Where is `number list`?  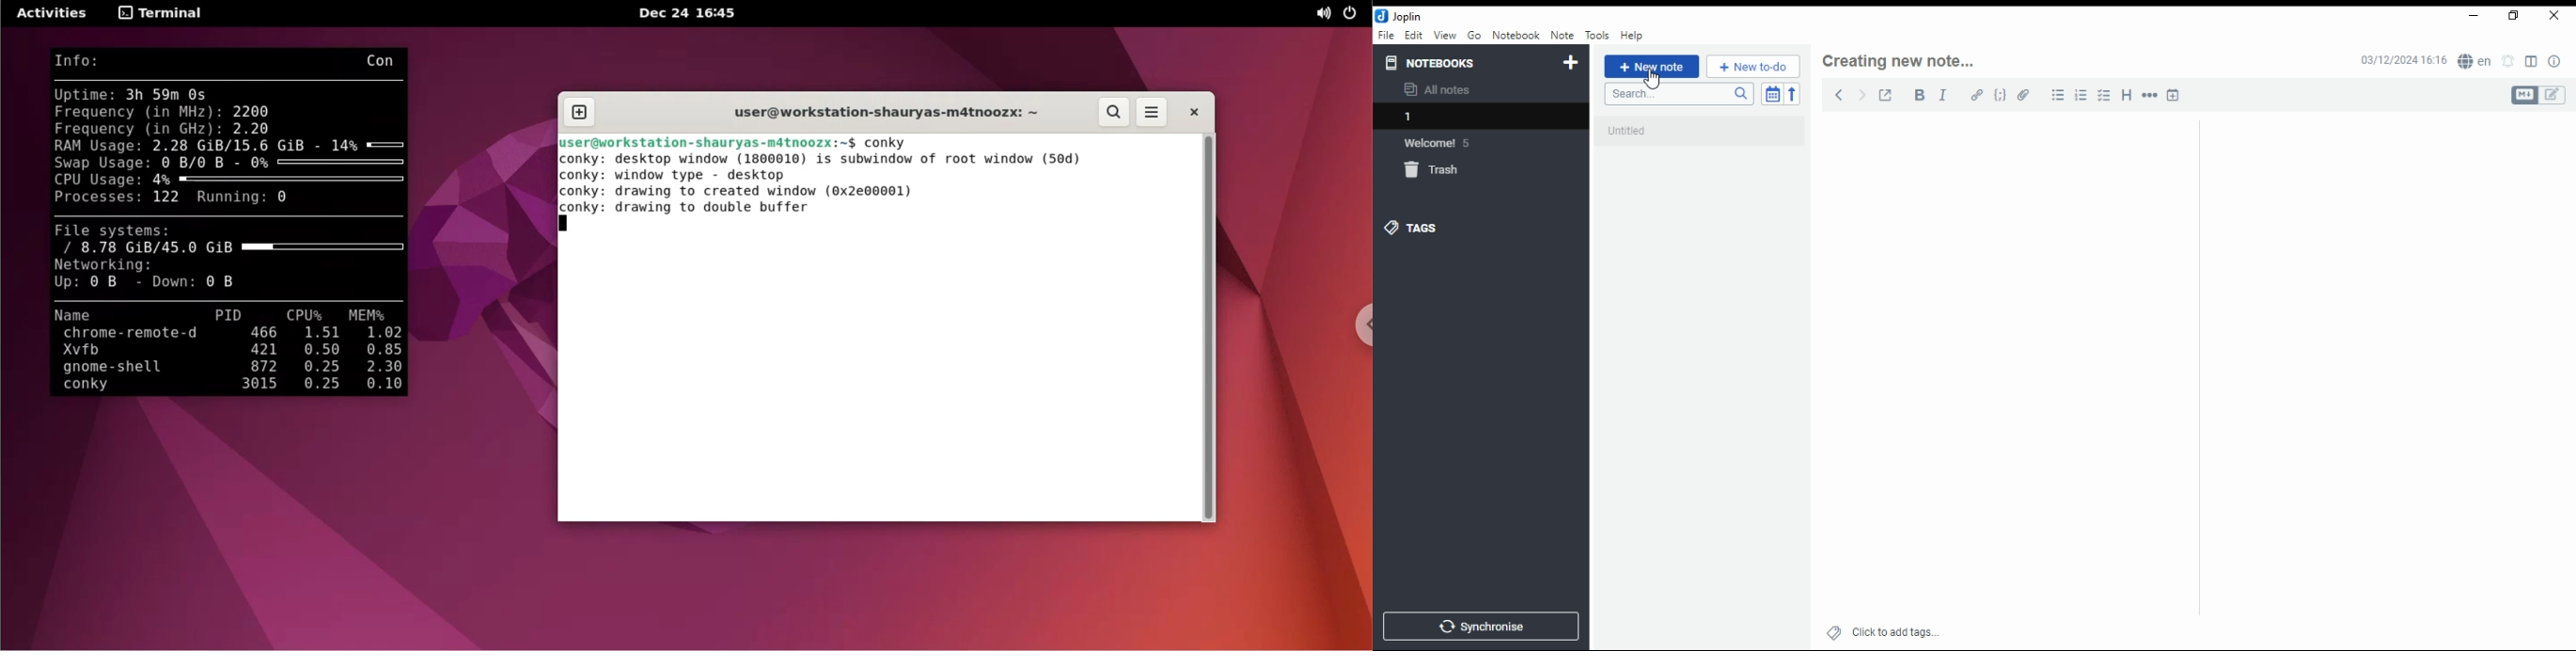
number list is located at coordinates (2081, 94).